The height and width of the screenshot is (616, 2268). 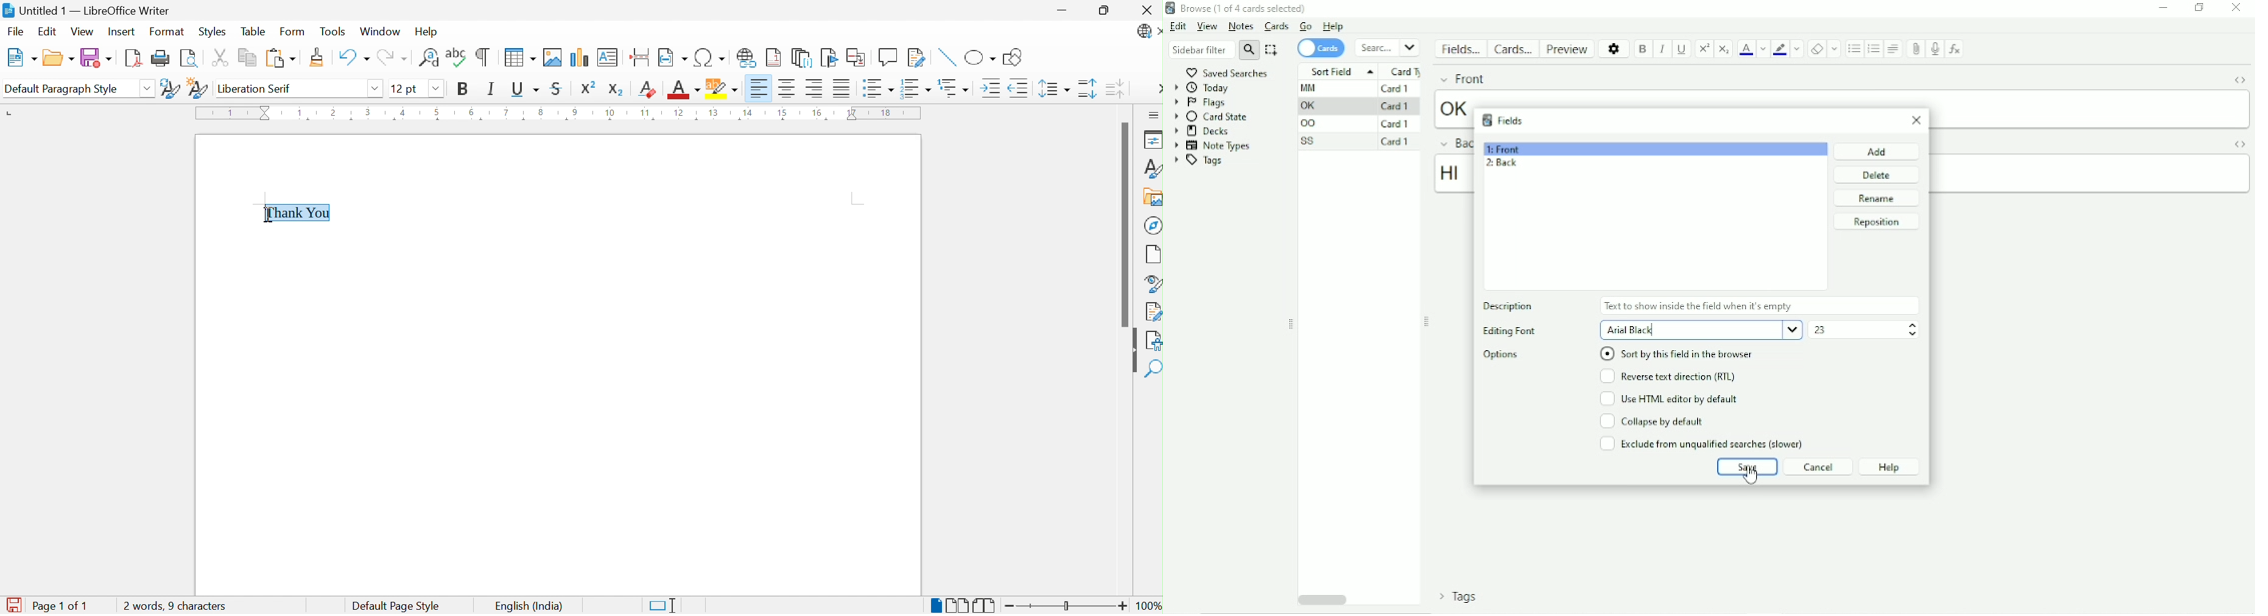 I want to click on Unordered list, so click(x=1854, y=49).